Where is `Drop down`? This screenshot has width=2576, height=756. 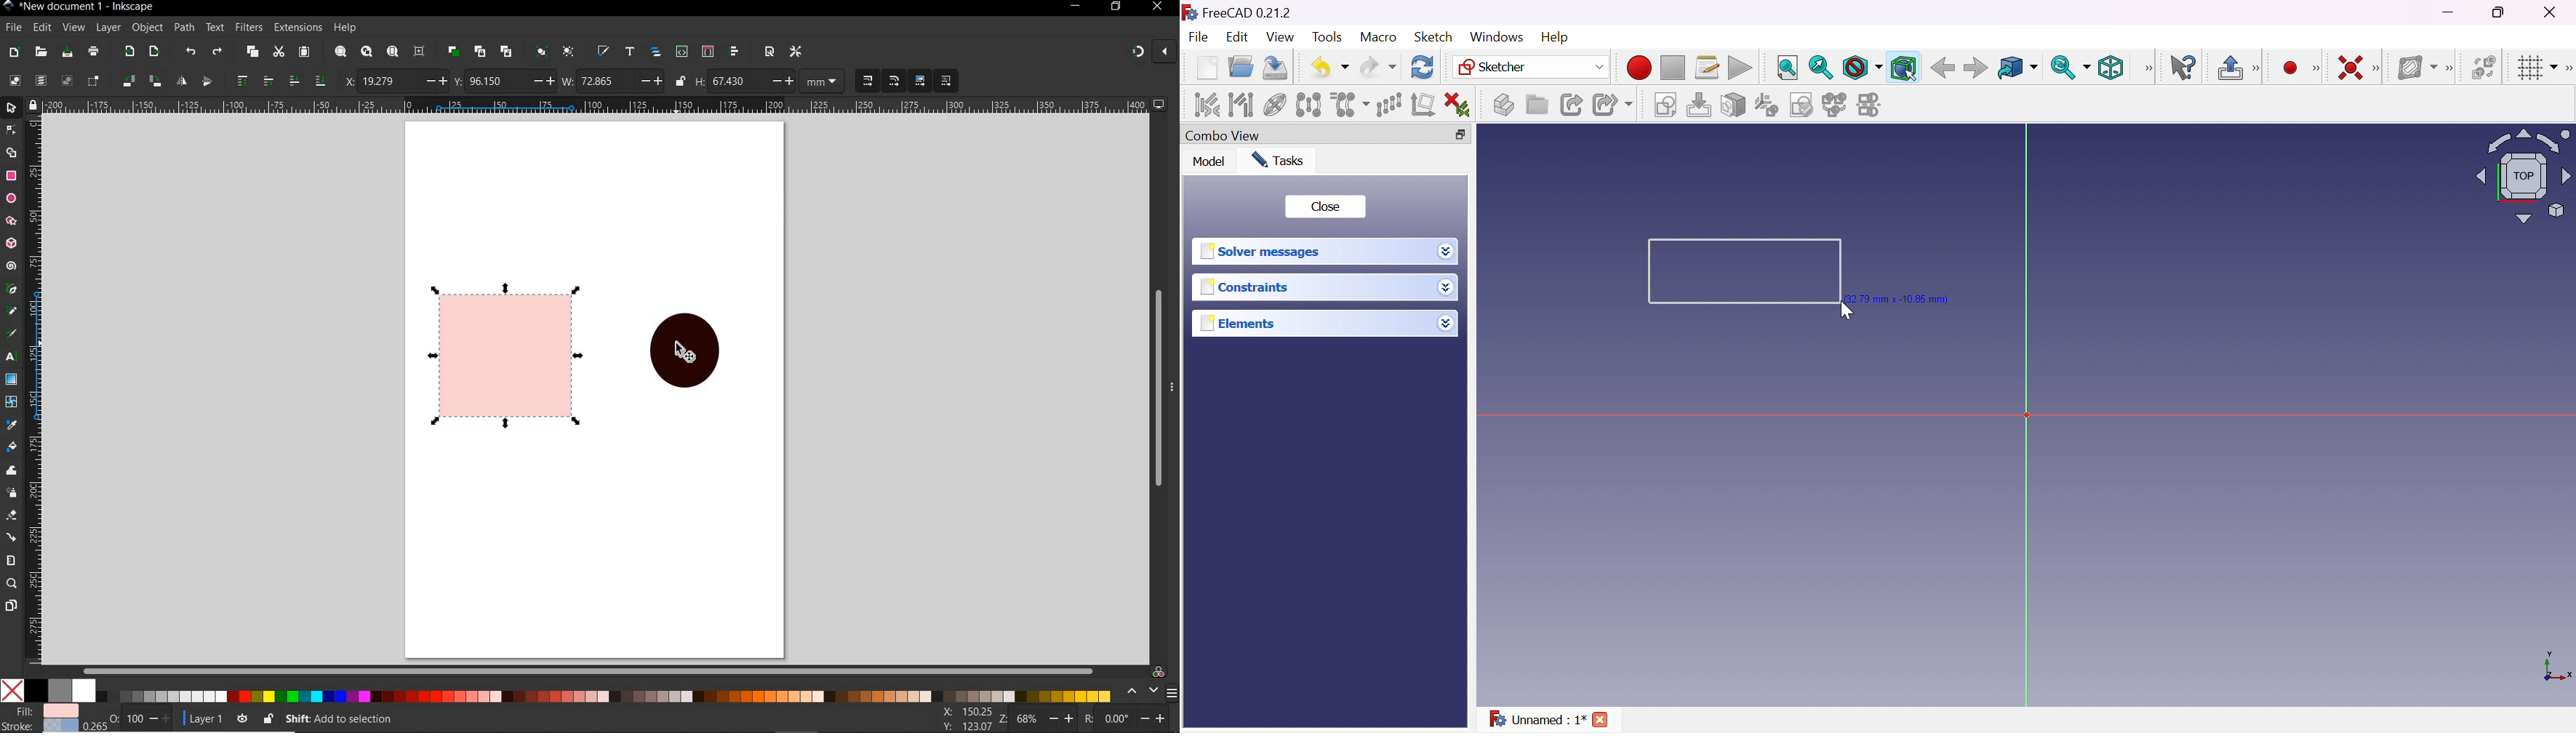 Drop down is located at coordinates (1446, 287).